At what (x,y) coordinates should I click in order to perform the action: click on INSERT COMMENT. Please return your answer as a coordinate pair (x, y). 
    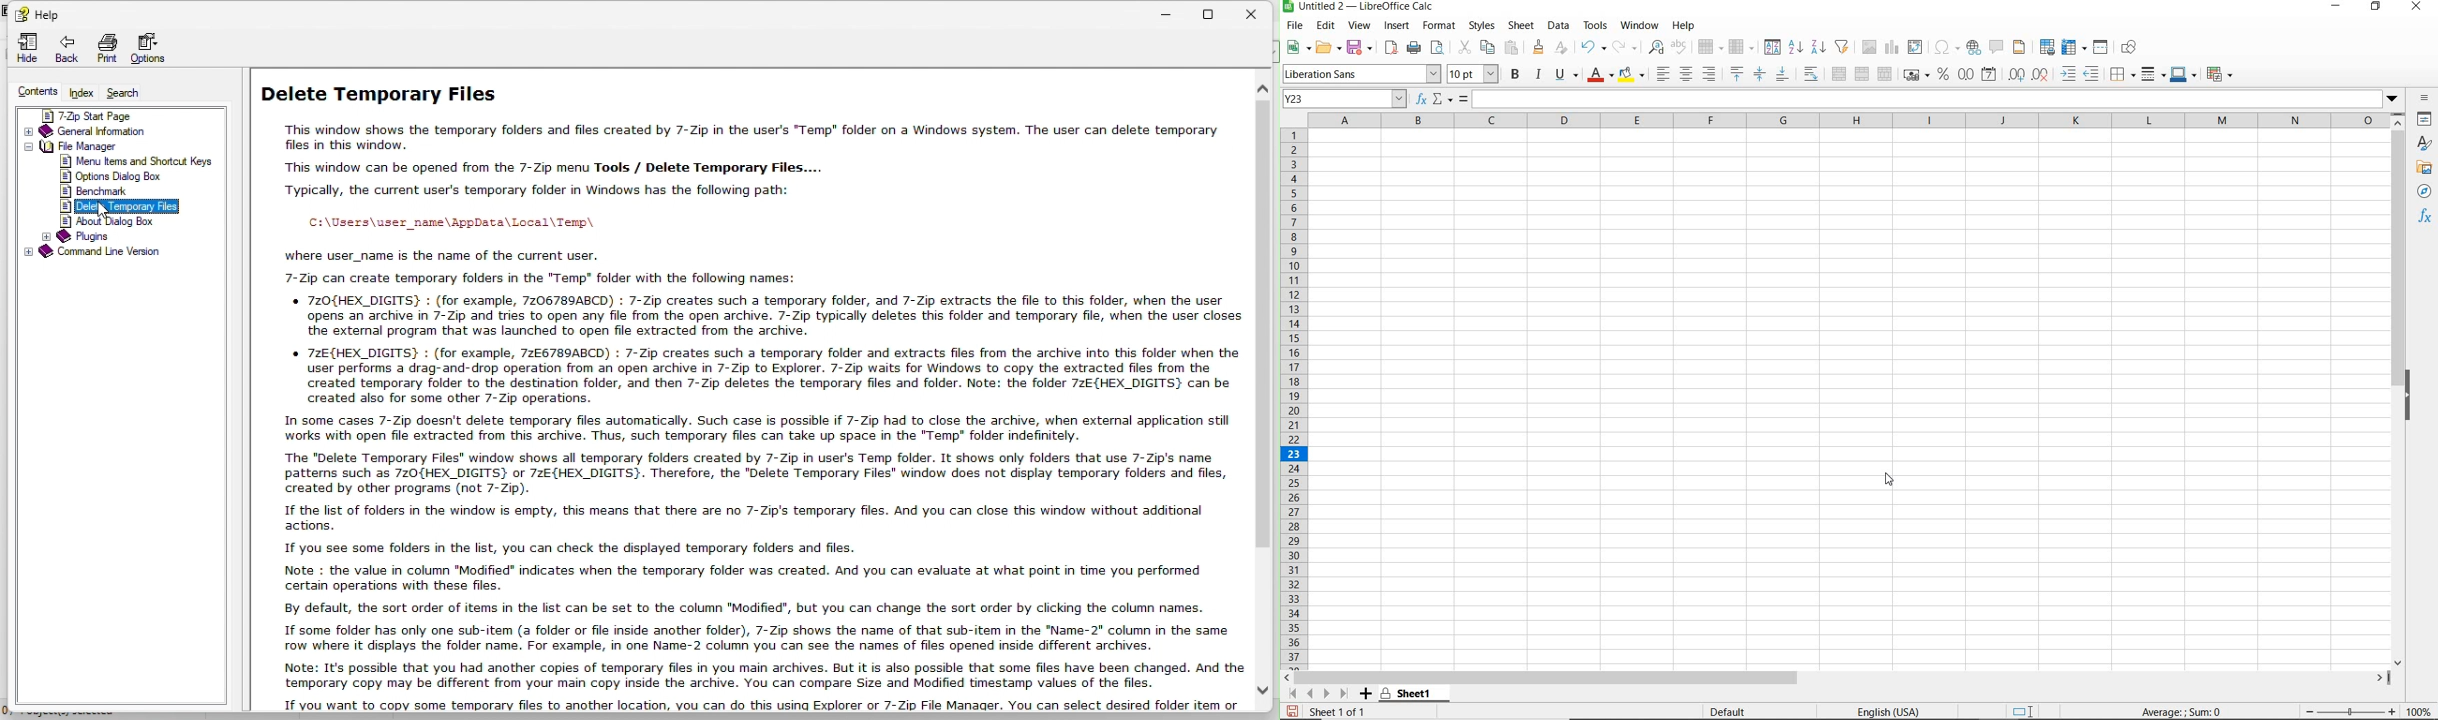
    Looking at the image, I should click on (1995, 48).